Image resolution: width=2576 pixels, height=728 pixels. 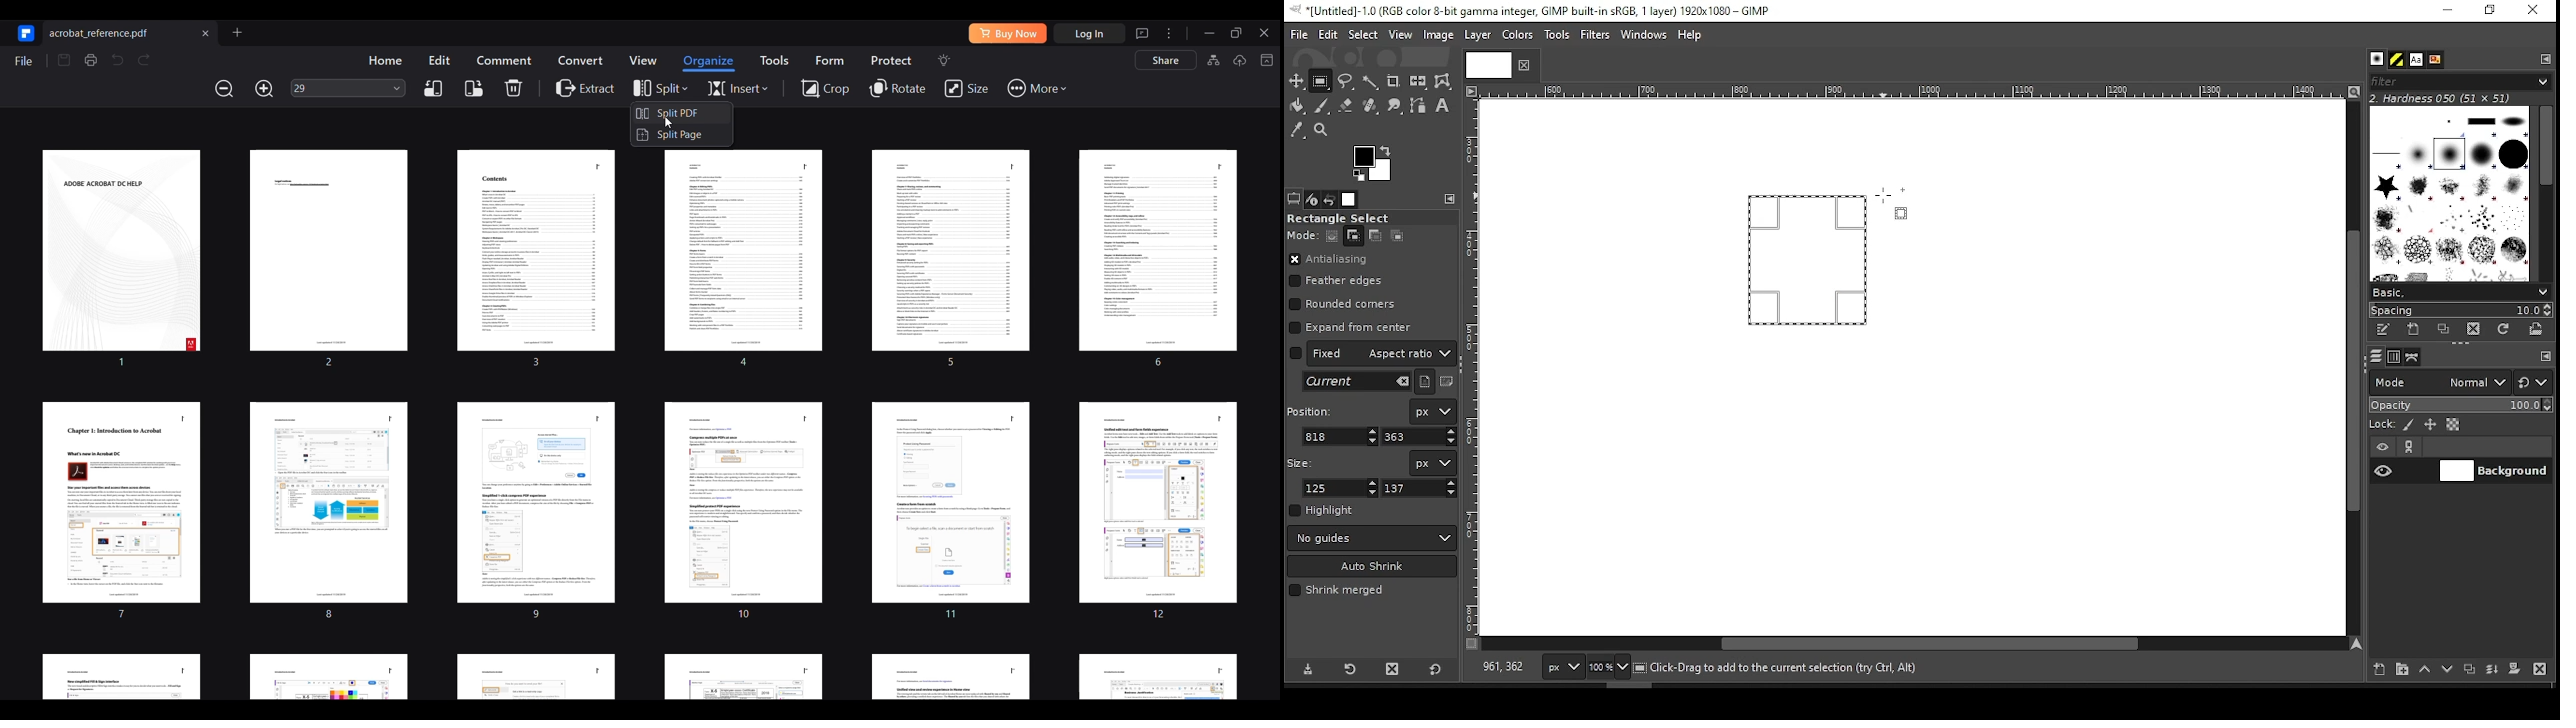 What do you see at coordinates (2476, 330) in the screenshot?
I see `delete brush` at bounding box center [2476, 330].